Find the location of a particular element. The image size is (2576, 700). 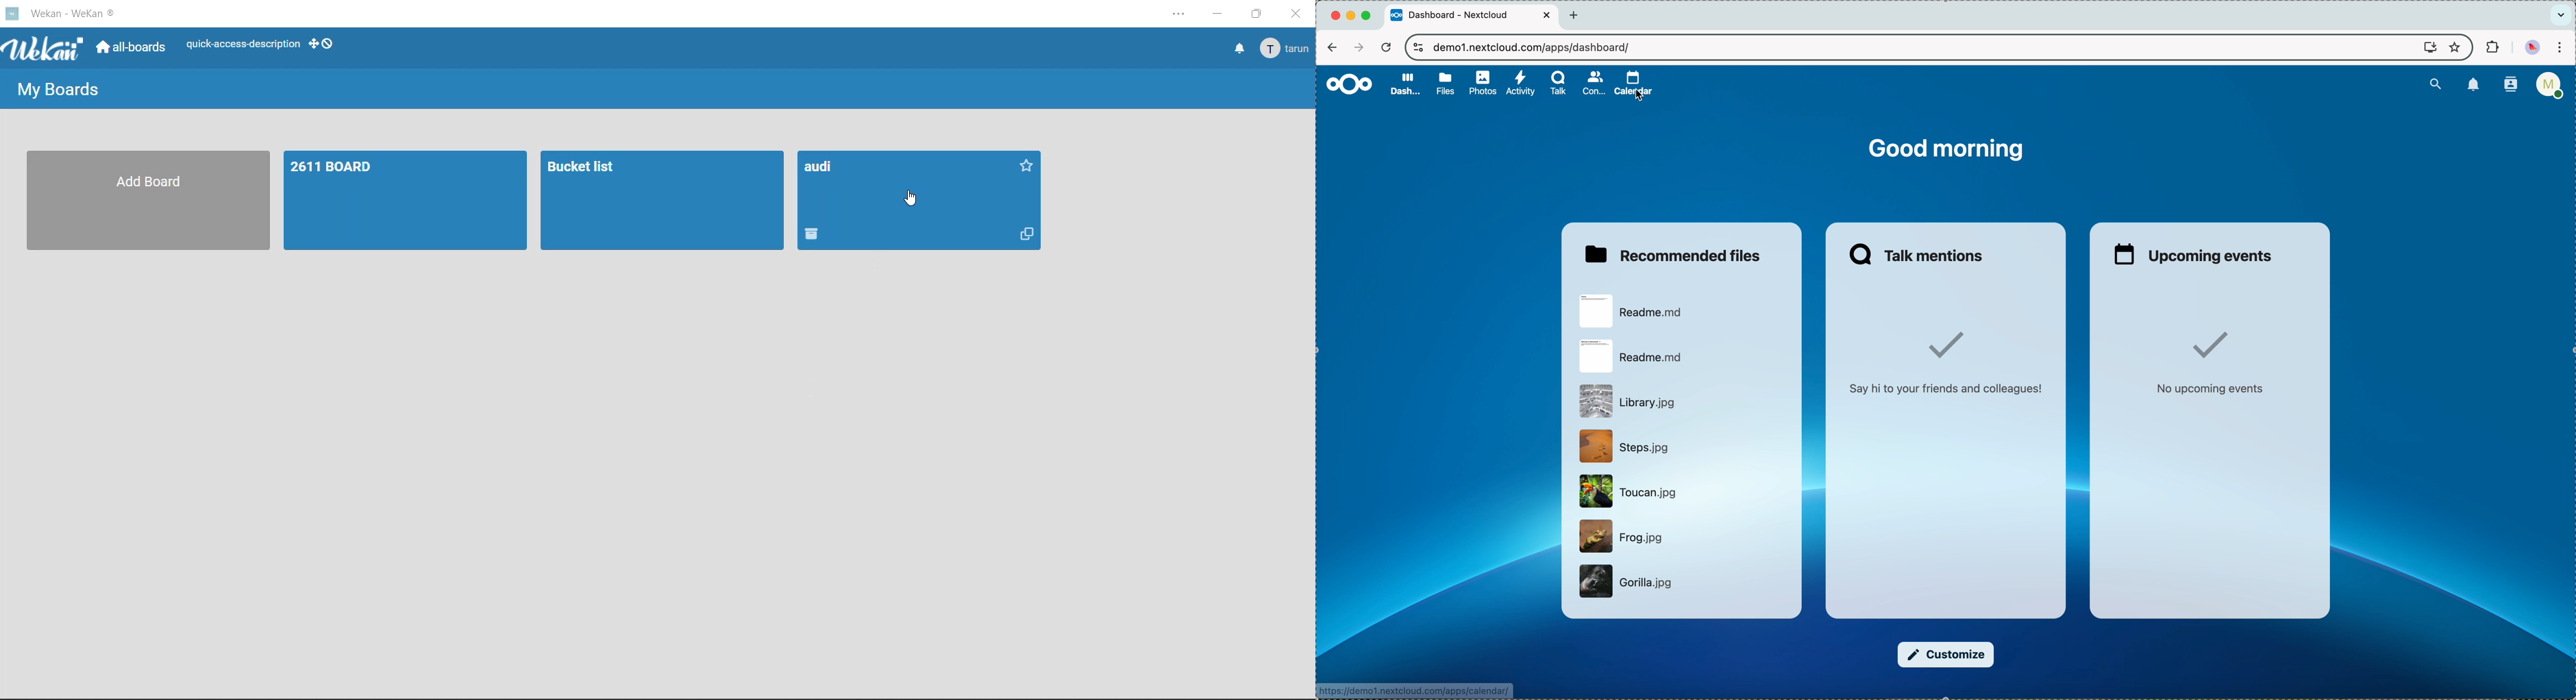

customize button is located at coordinates (1947, 654).